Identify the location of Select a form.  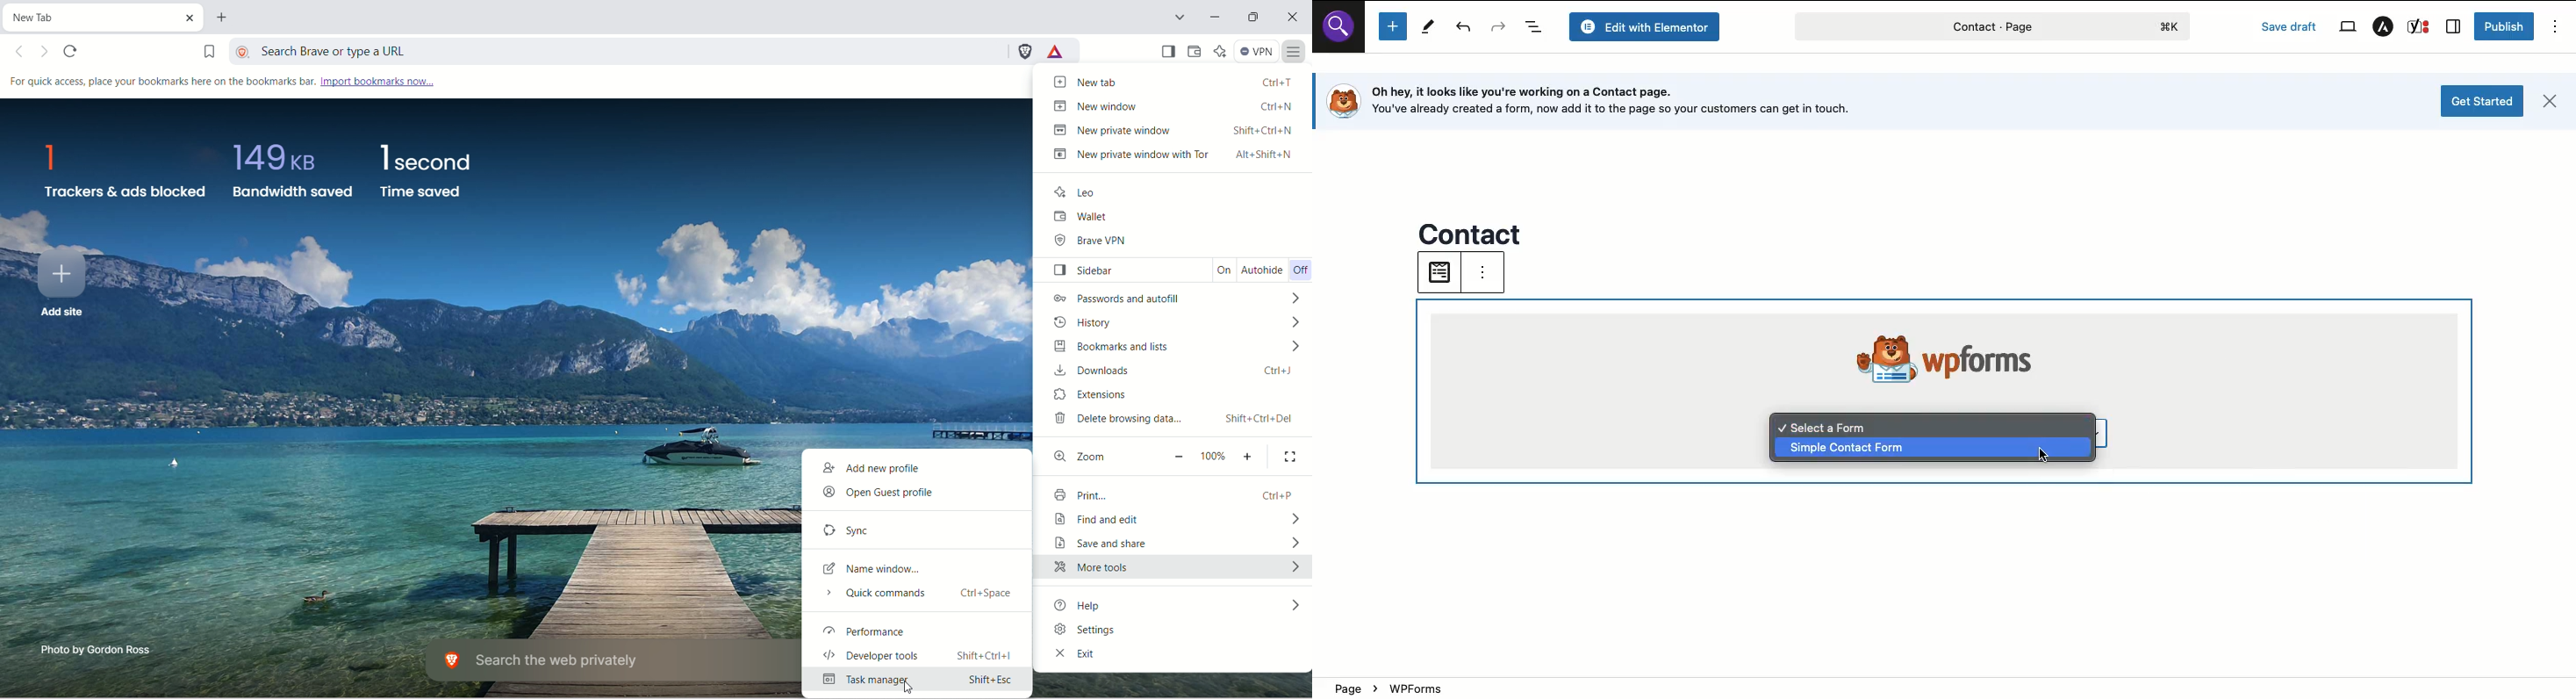
(1826, 425).